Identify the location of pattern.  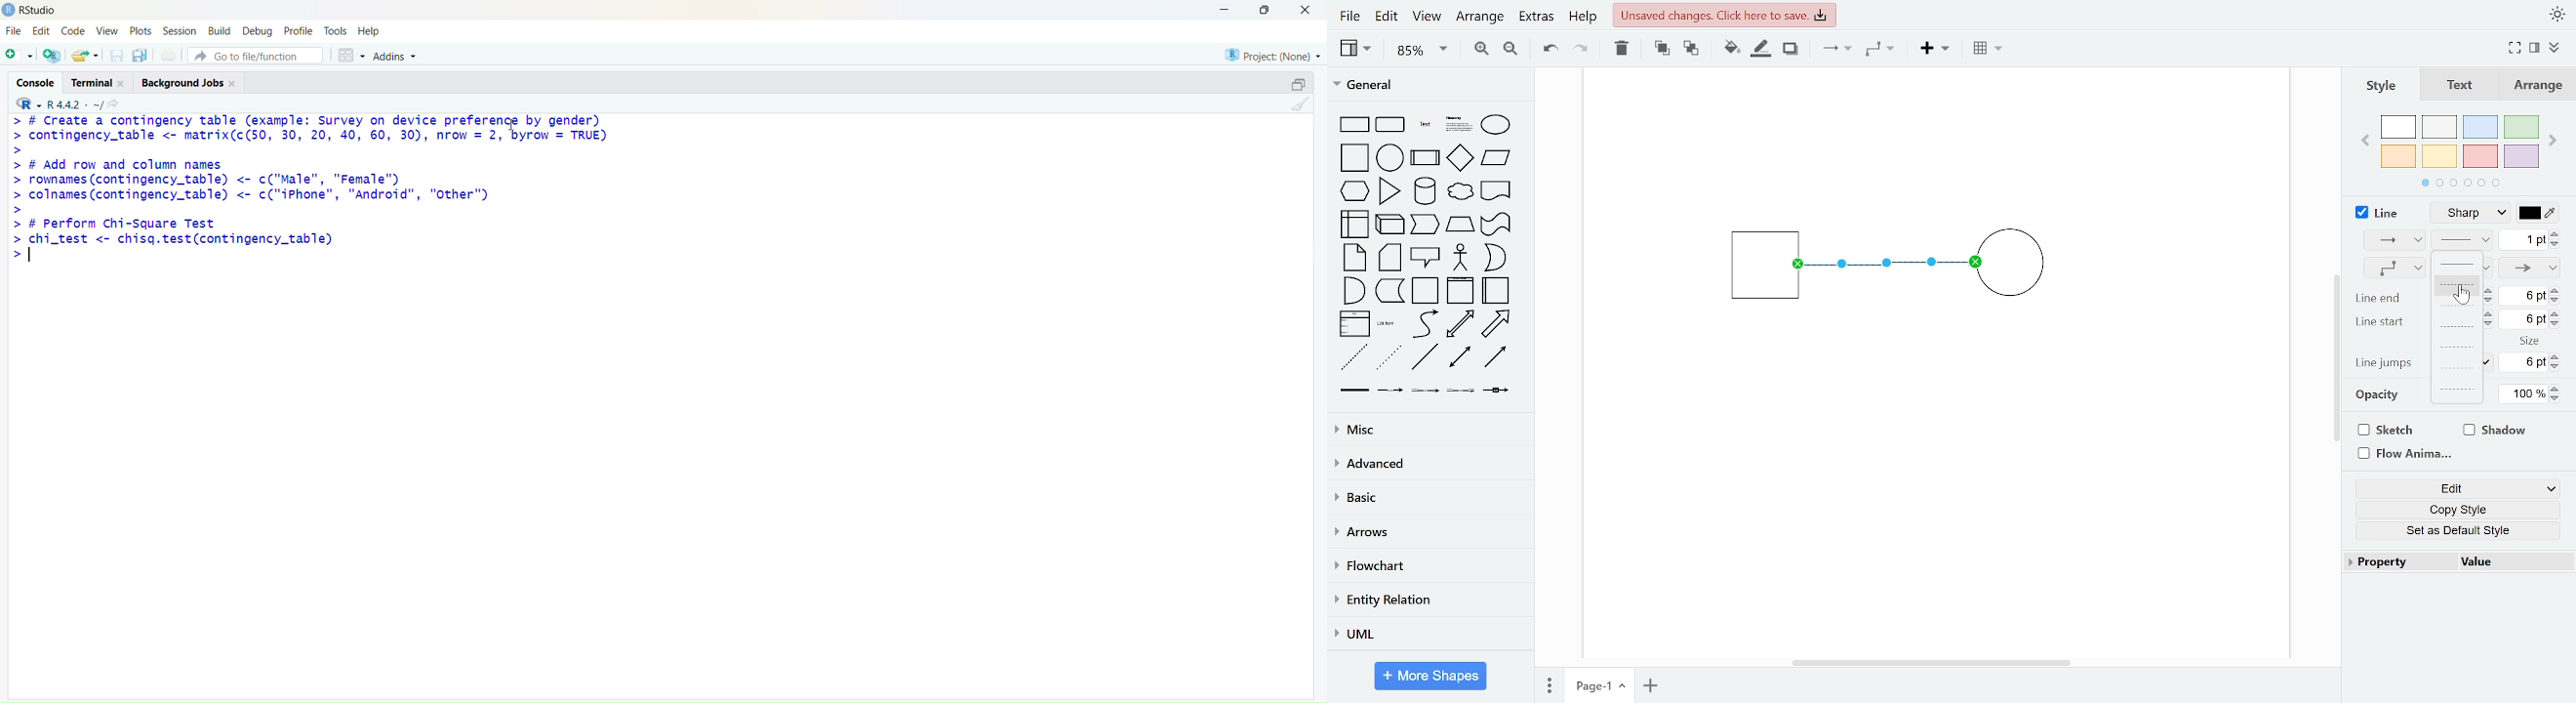
(2462, 241).